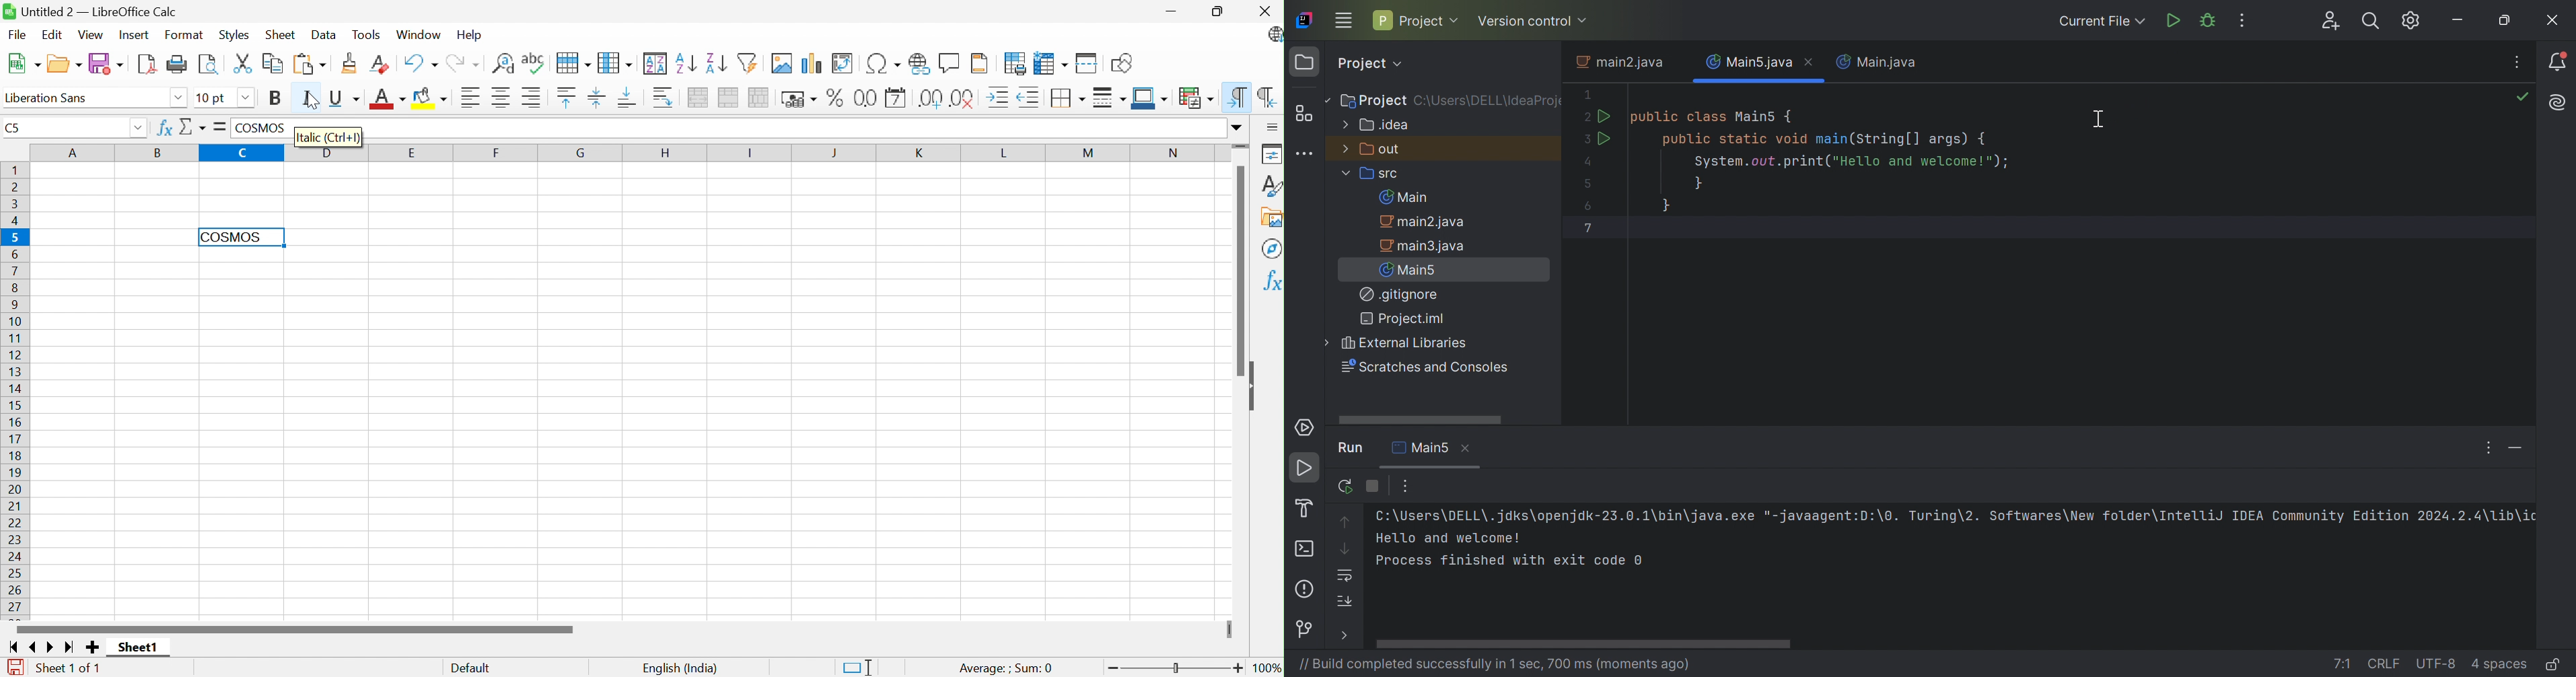  Describe the element at coordinates (1272, 185) in the screenshot. I see `Styles` at that location.